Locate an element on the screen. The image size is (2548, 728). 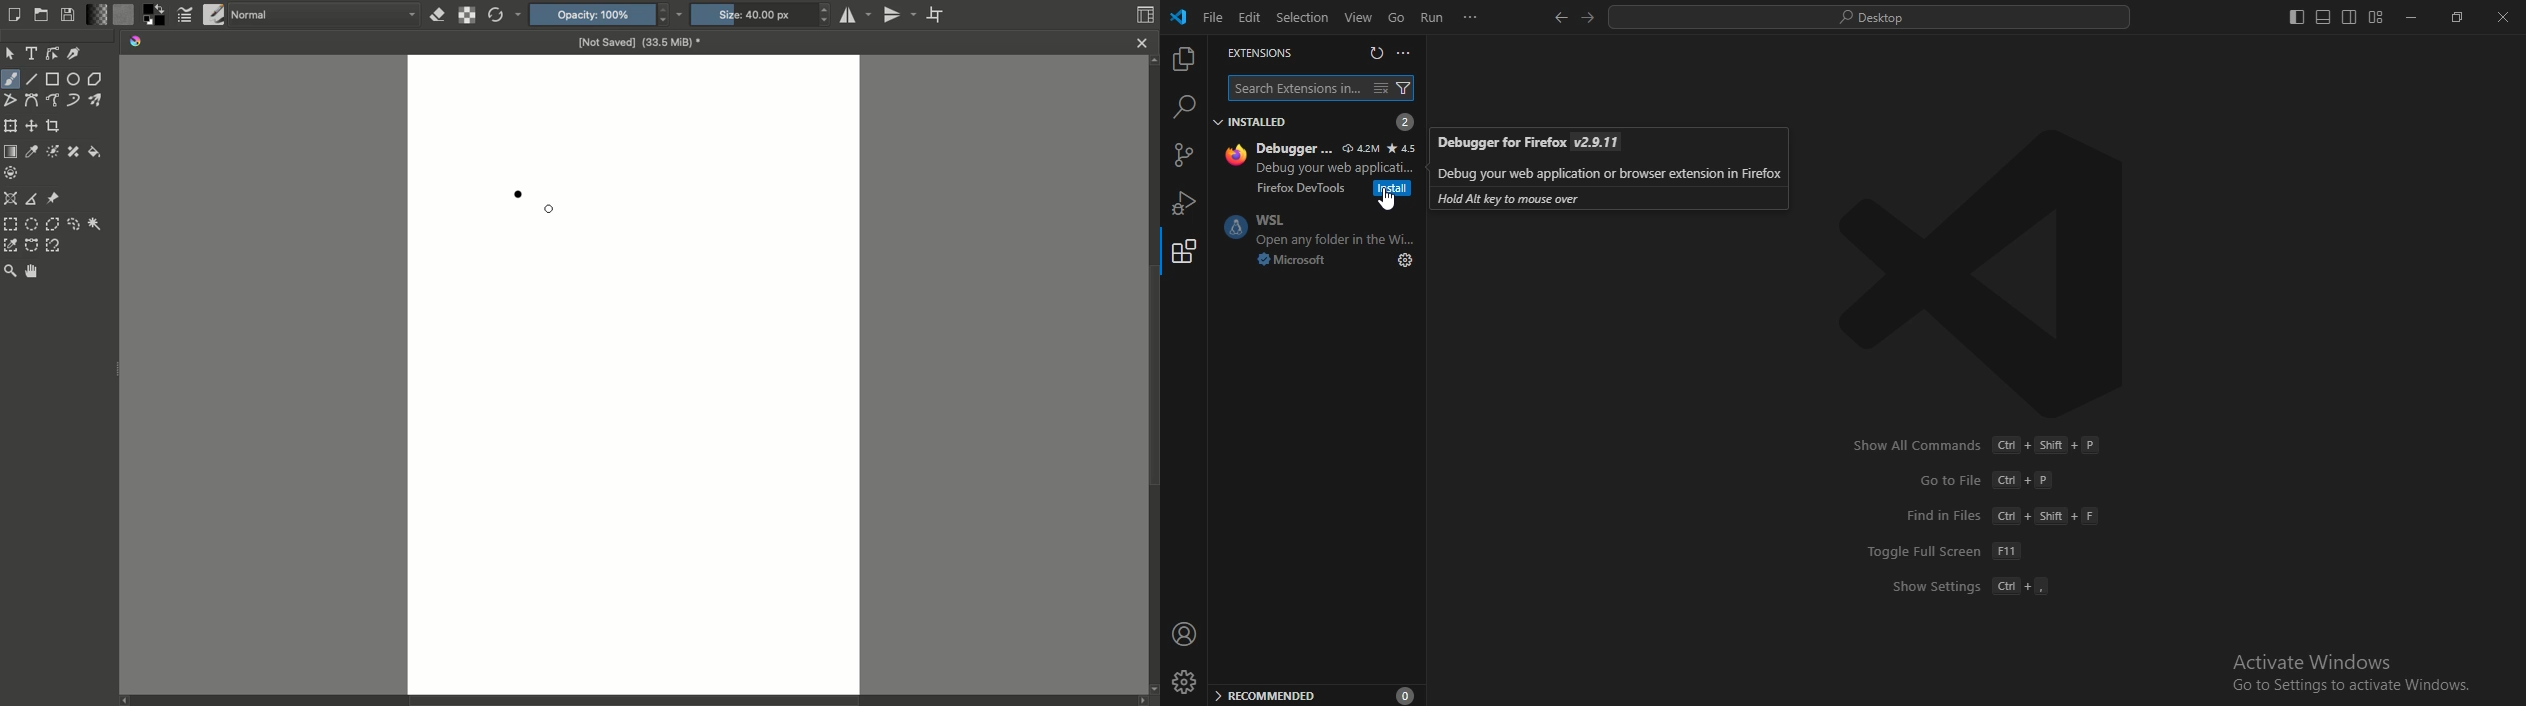
search is located at coordinates (1182, 107).